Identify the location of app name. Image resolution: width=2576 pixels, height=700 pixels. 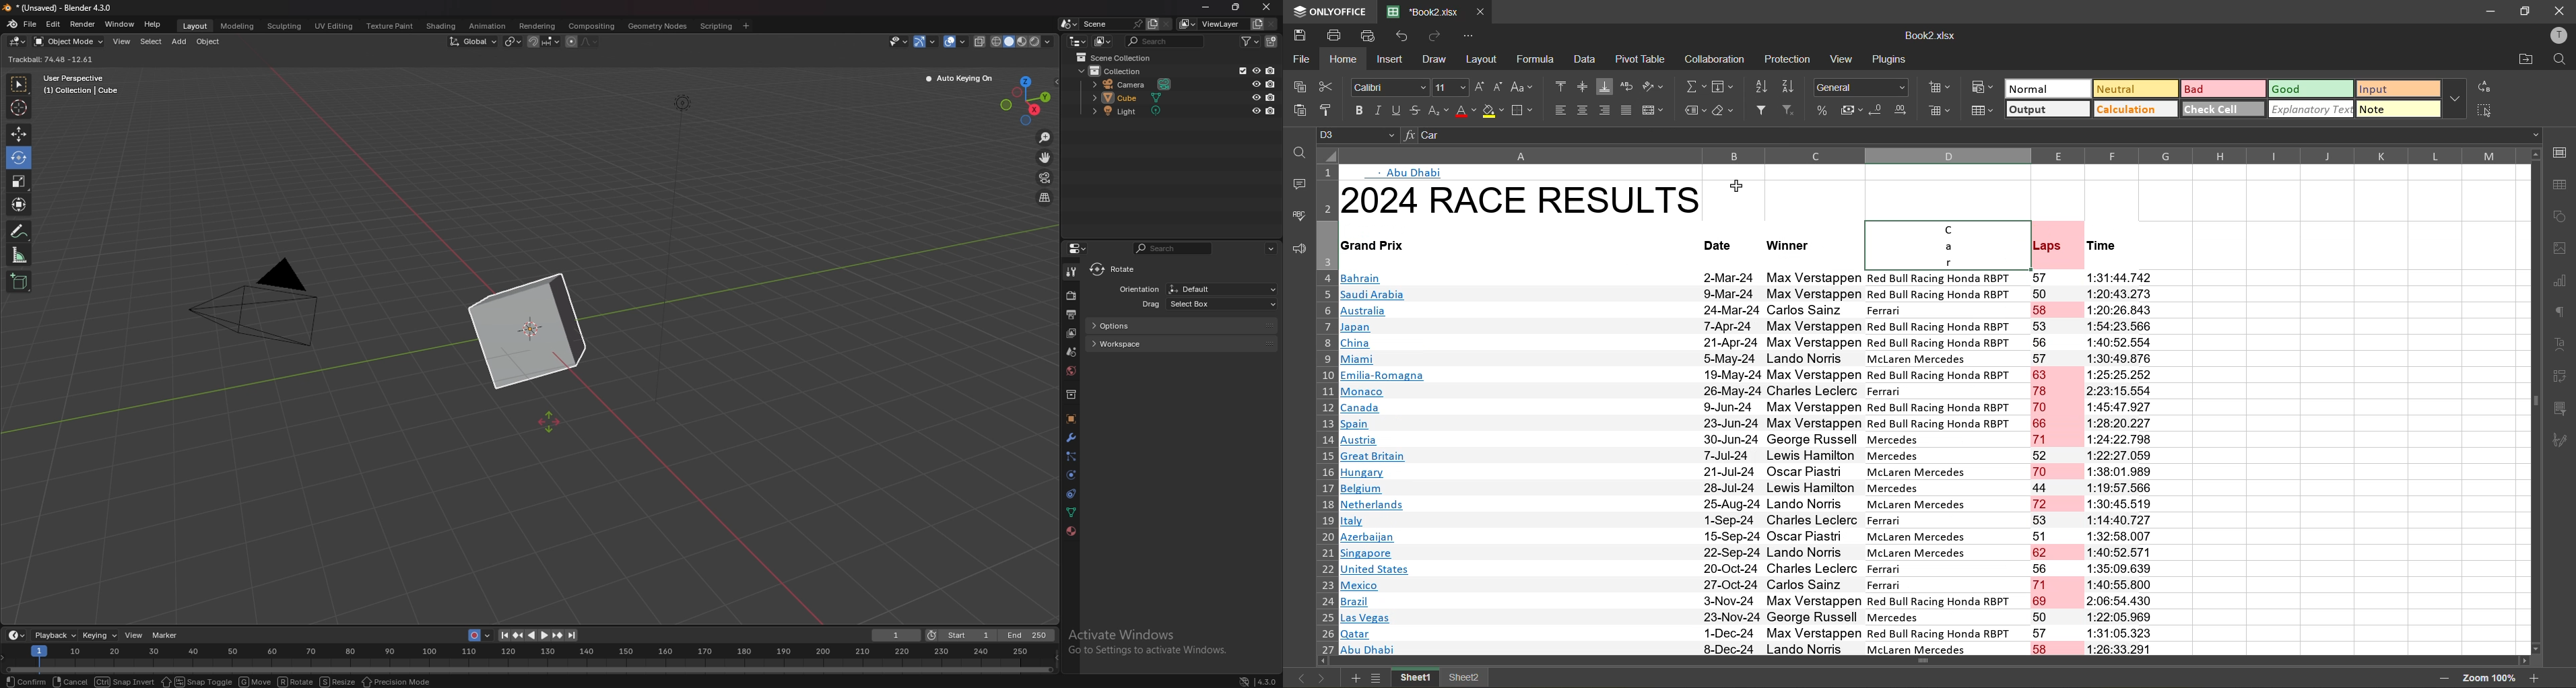
(1329, 10).